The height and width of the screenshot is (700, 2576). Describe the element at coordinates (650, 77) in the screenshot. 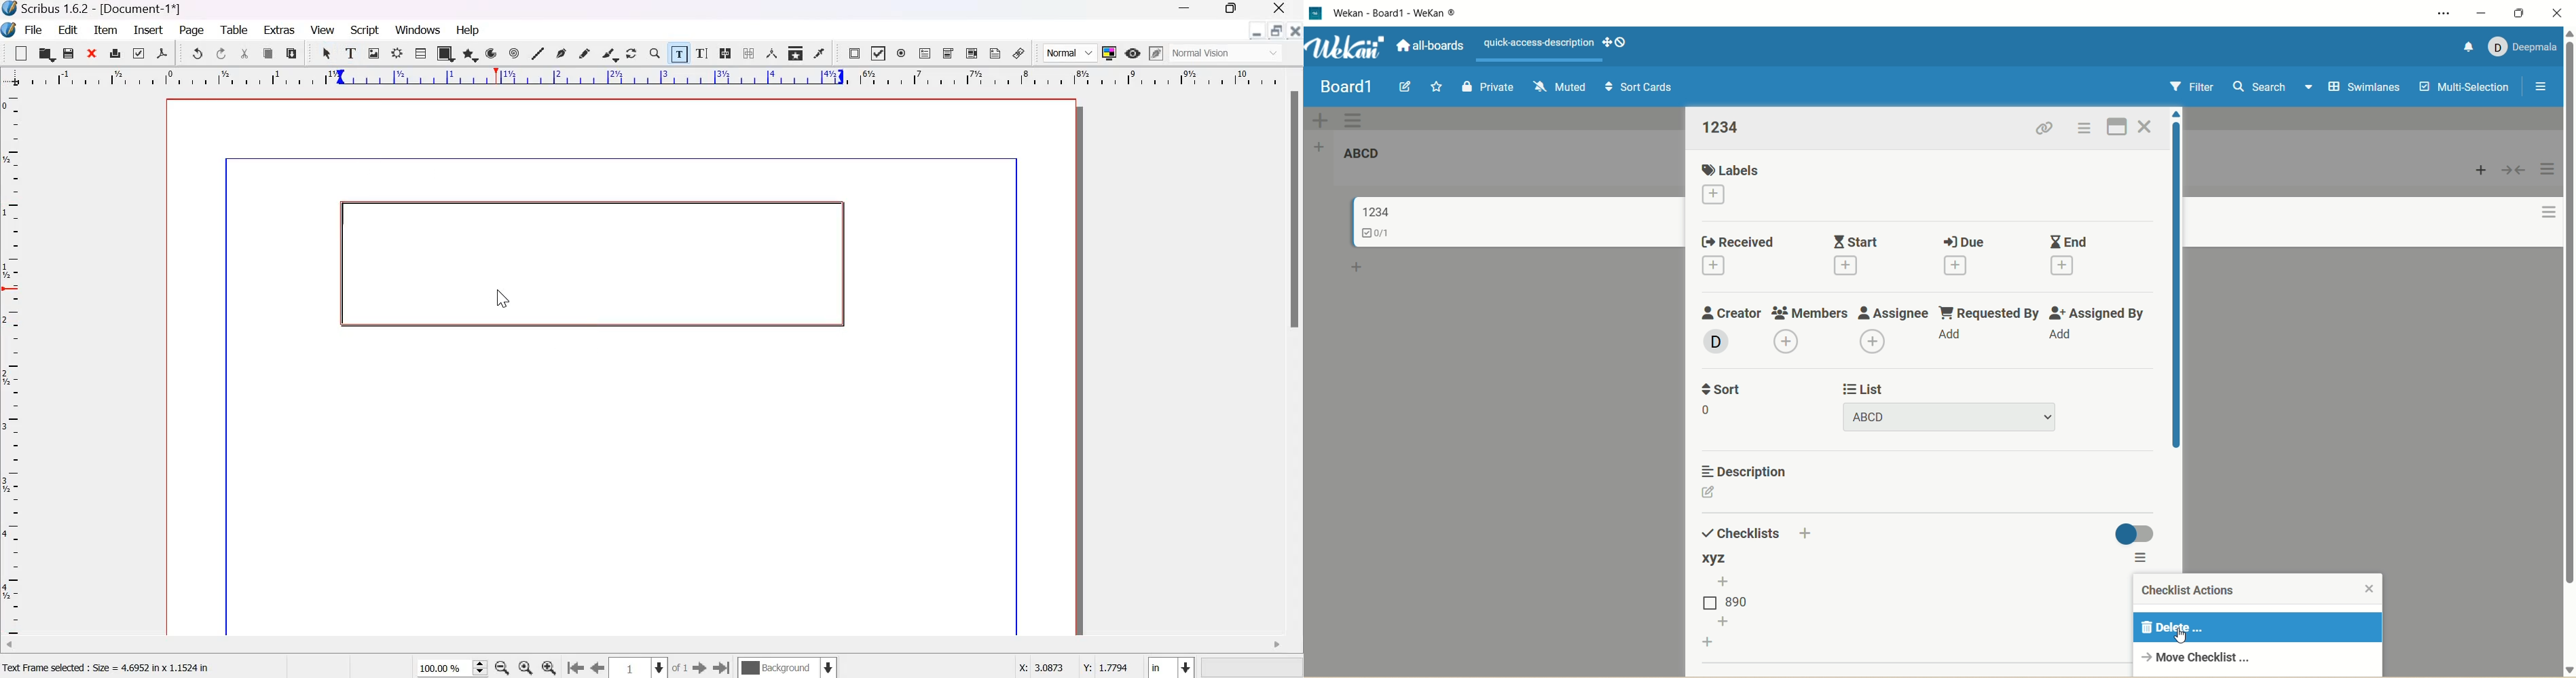

I see `Horizontal scale` at that location.